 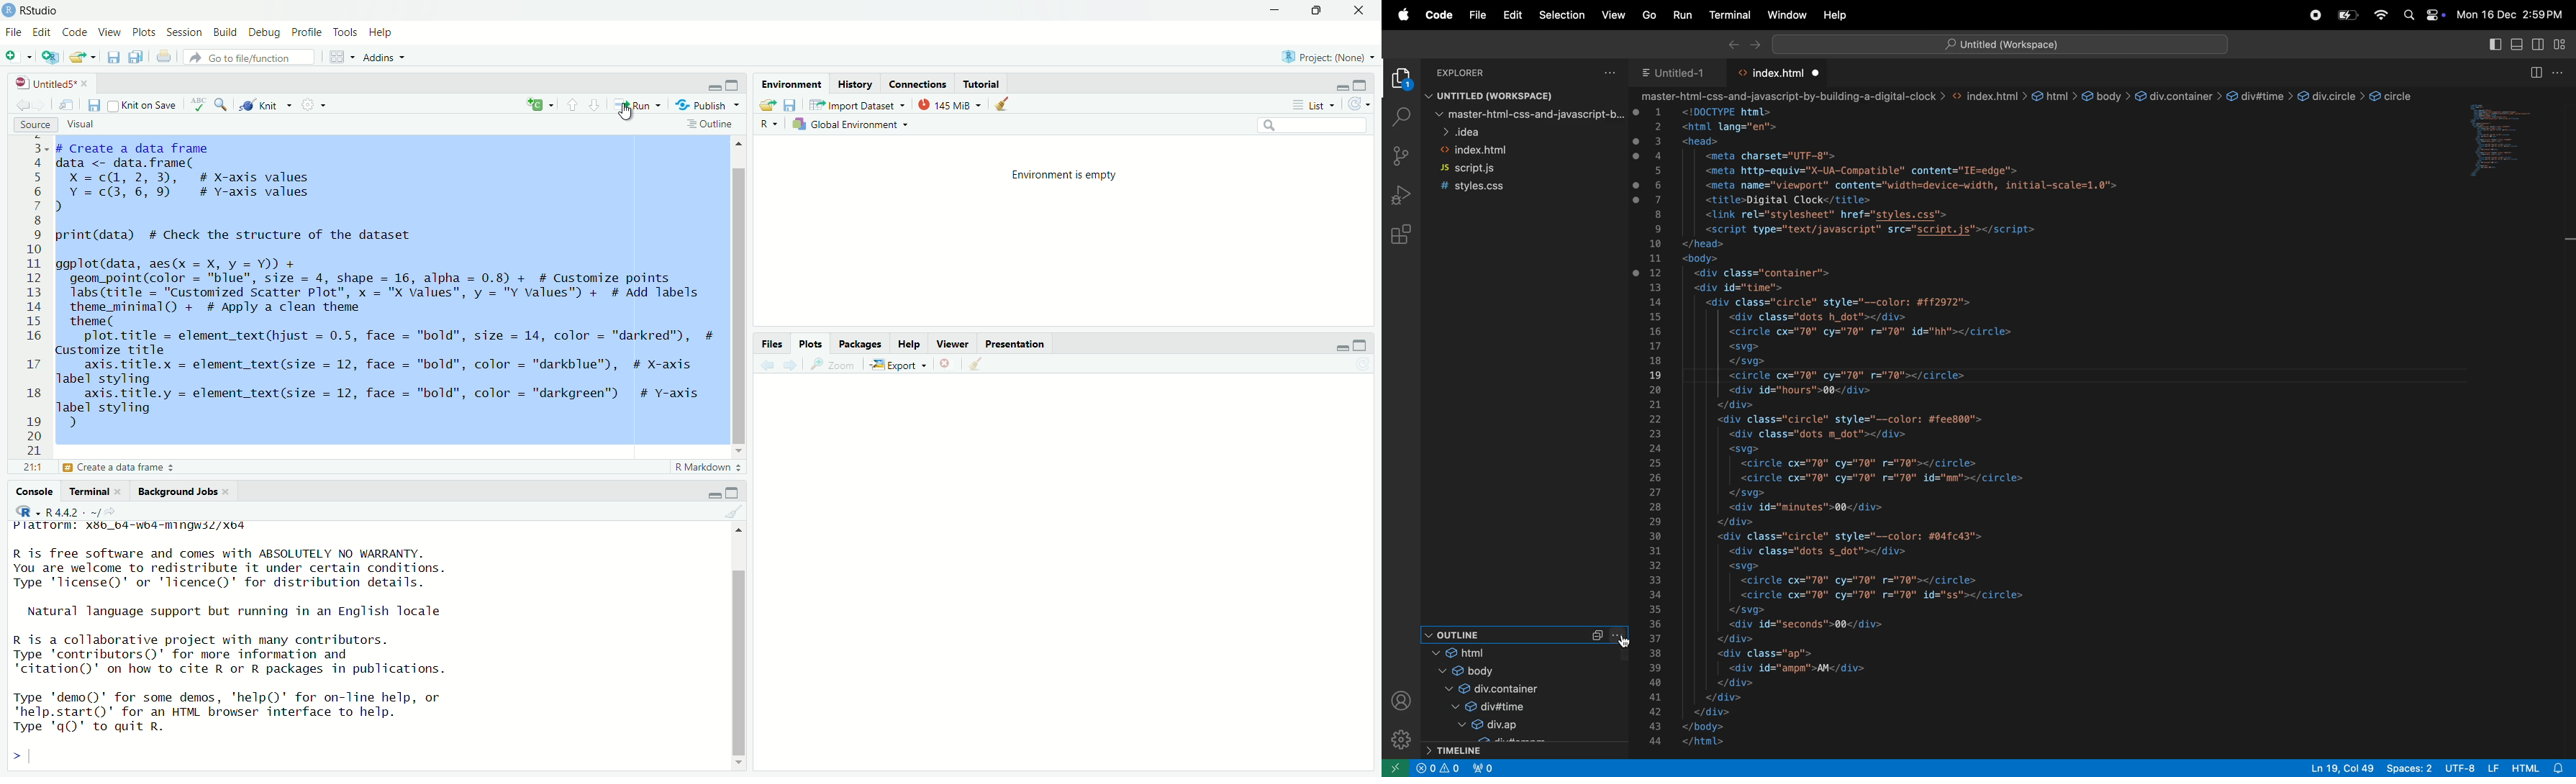 What do you see at coordinates (146, 33) in the screenshot?
I see `Plots` at bounding box center [146, 33].